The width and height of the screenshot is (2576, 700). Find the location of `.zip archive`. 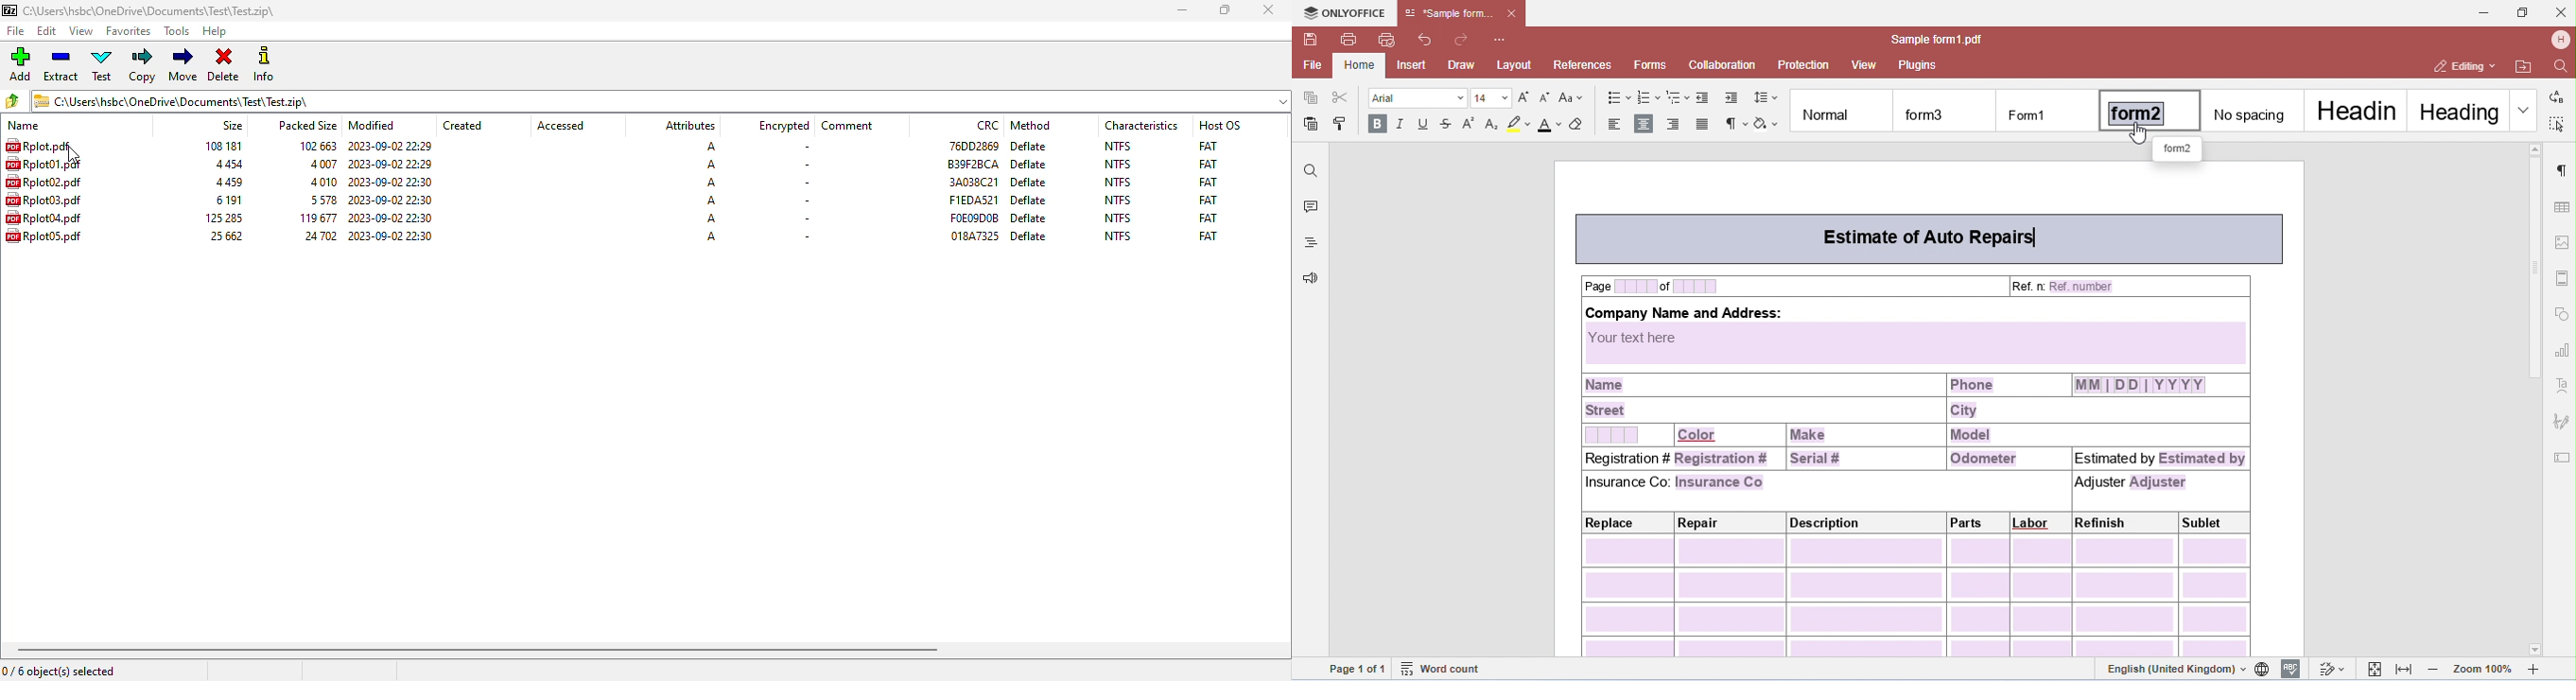

.zip archive is located at coordinates (661, 100).